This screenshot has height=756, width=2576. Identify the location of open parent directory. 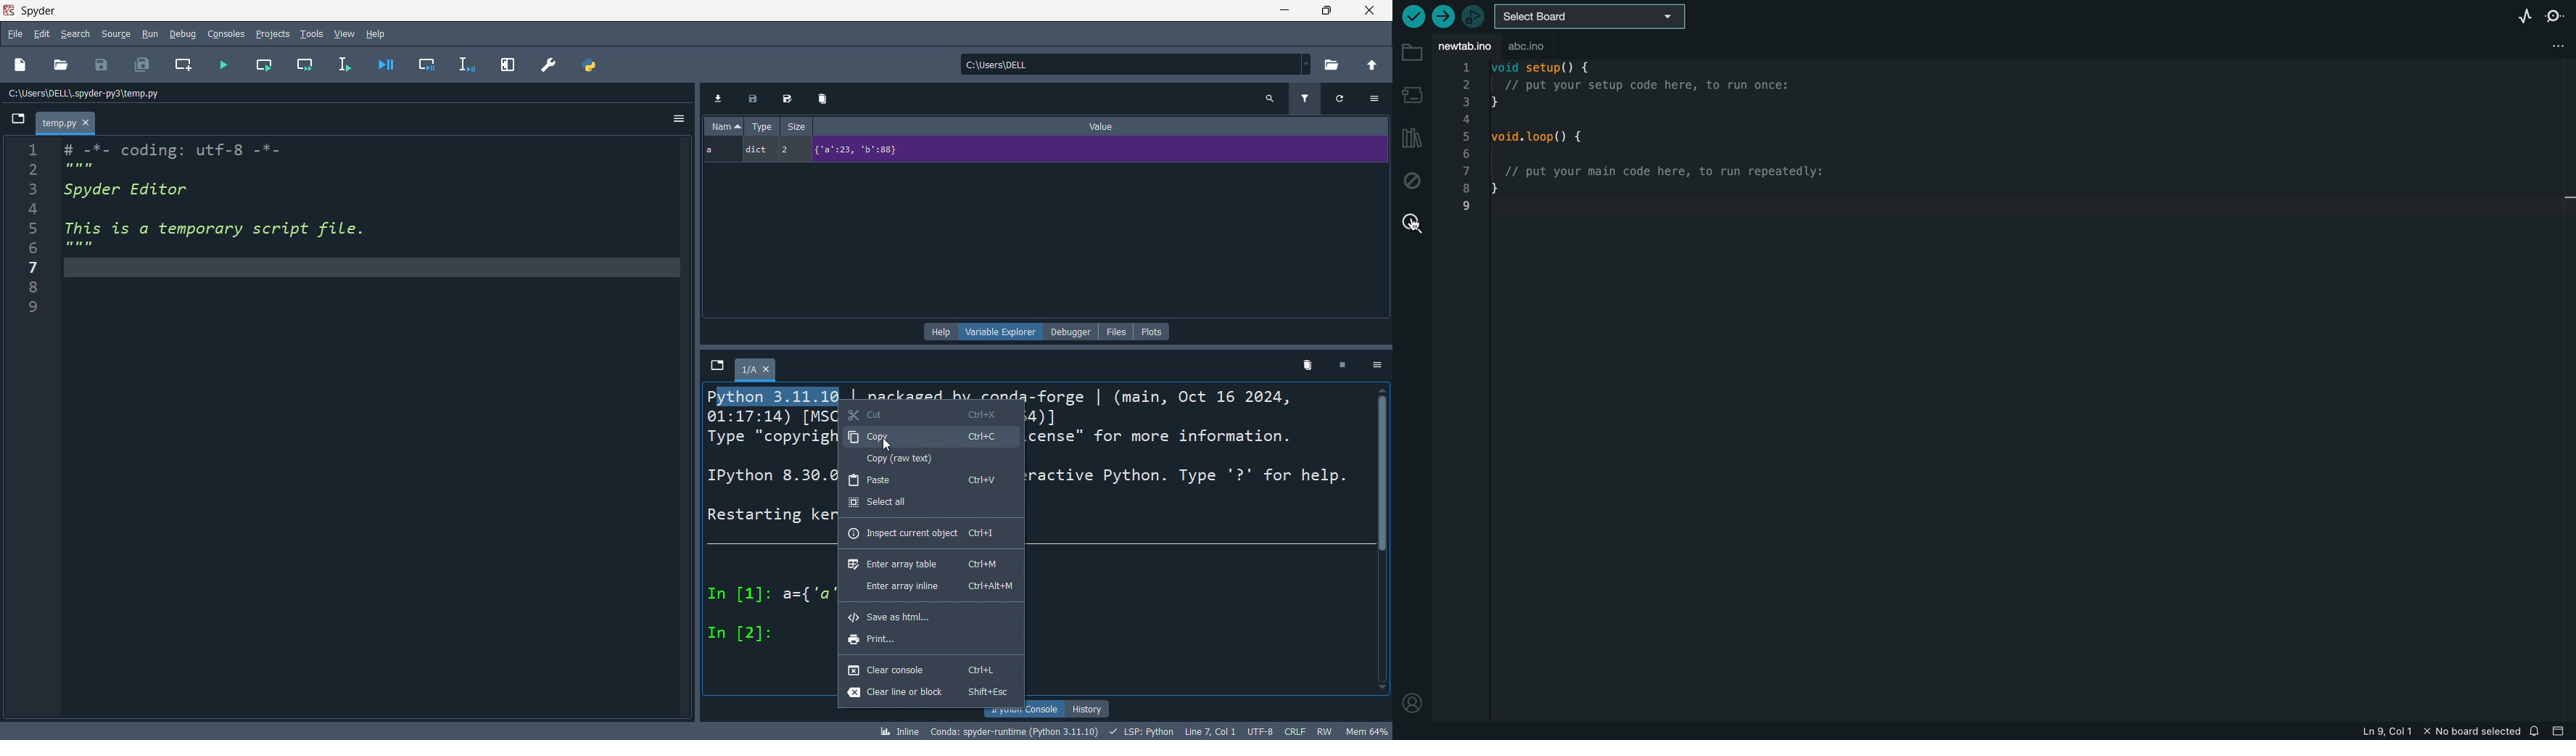
(1374, 66).